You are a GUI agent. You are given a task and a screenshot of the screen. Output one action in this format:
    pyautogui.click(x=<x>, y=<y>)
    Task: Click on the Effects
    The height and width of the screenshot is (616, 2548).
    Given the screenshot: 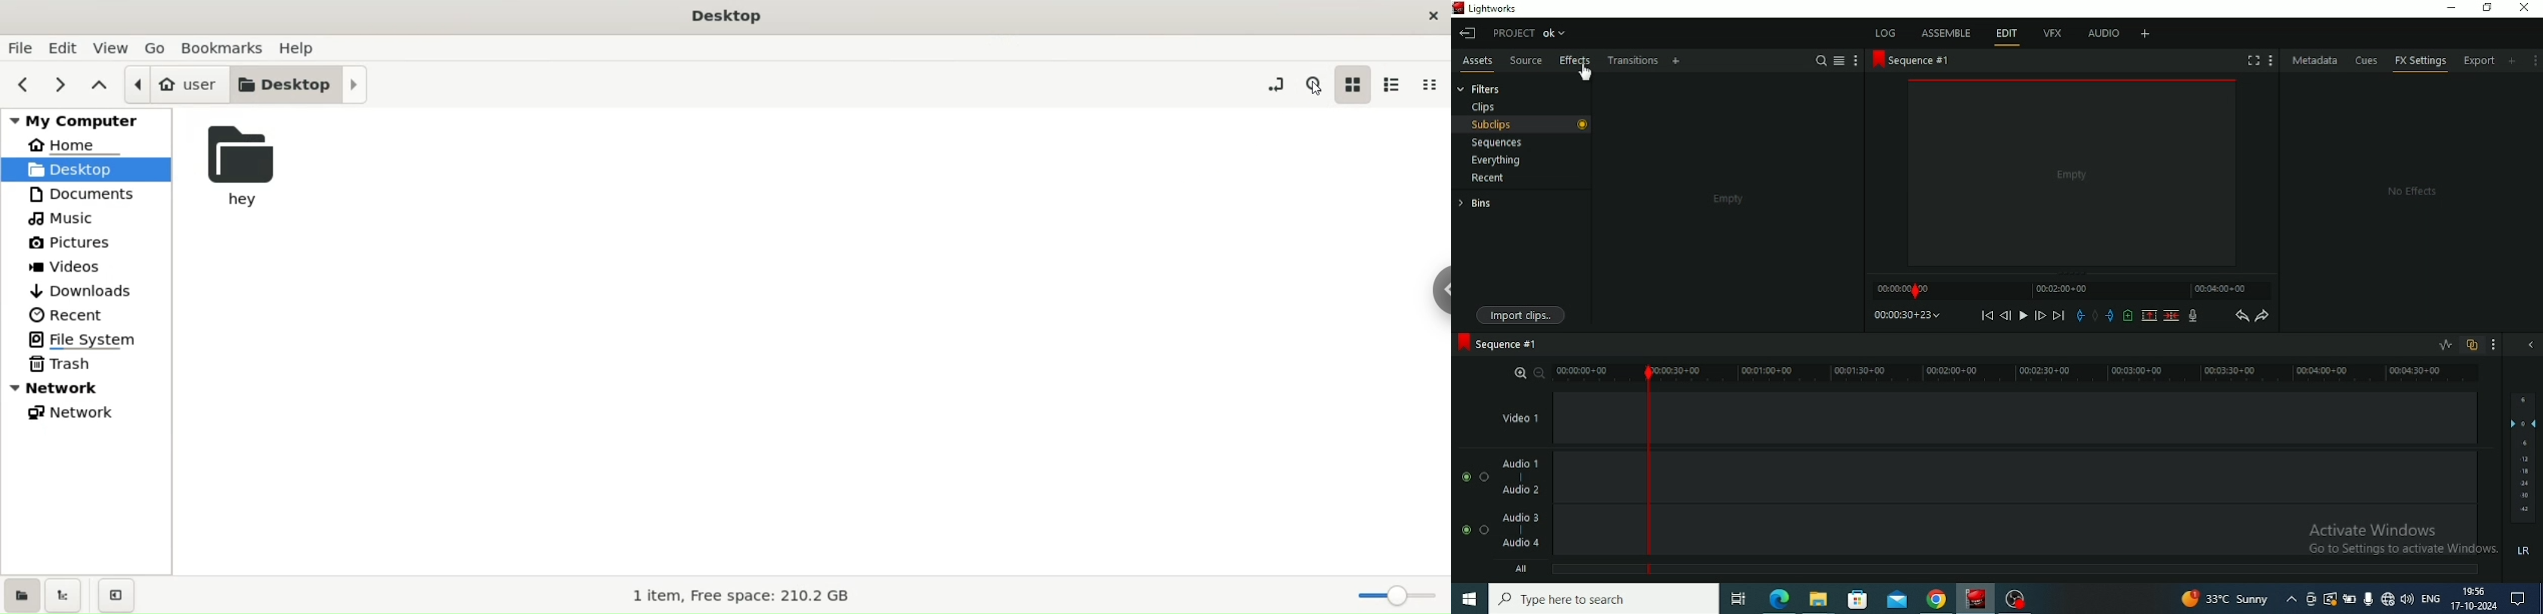 What is the action you would take?
    pyautogui.click(x=1575, y=67)
    